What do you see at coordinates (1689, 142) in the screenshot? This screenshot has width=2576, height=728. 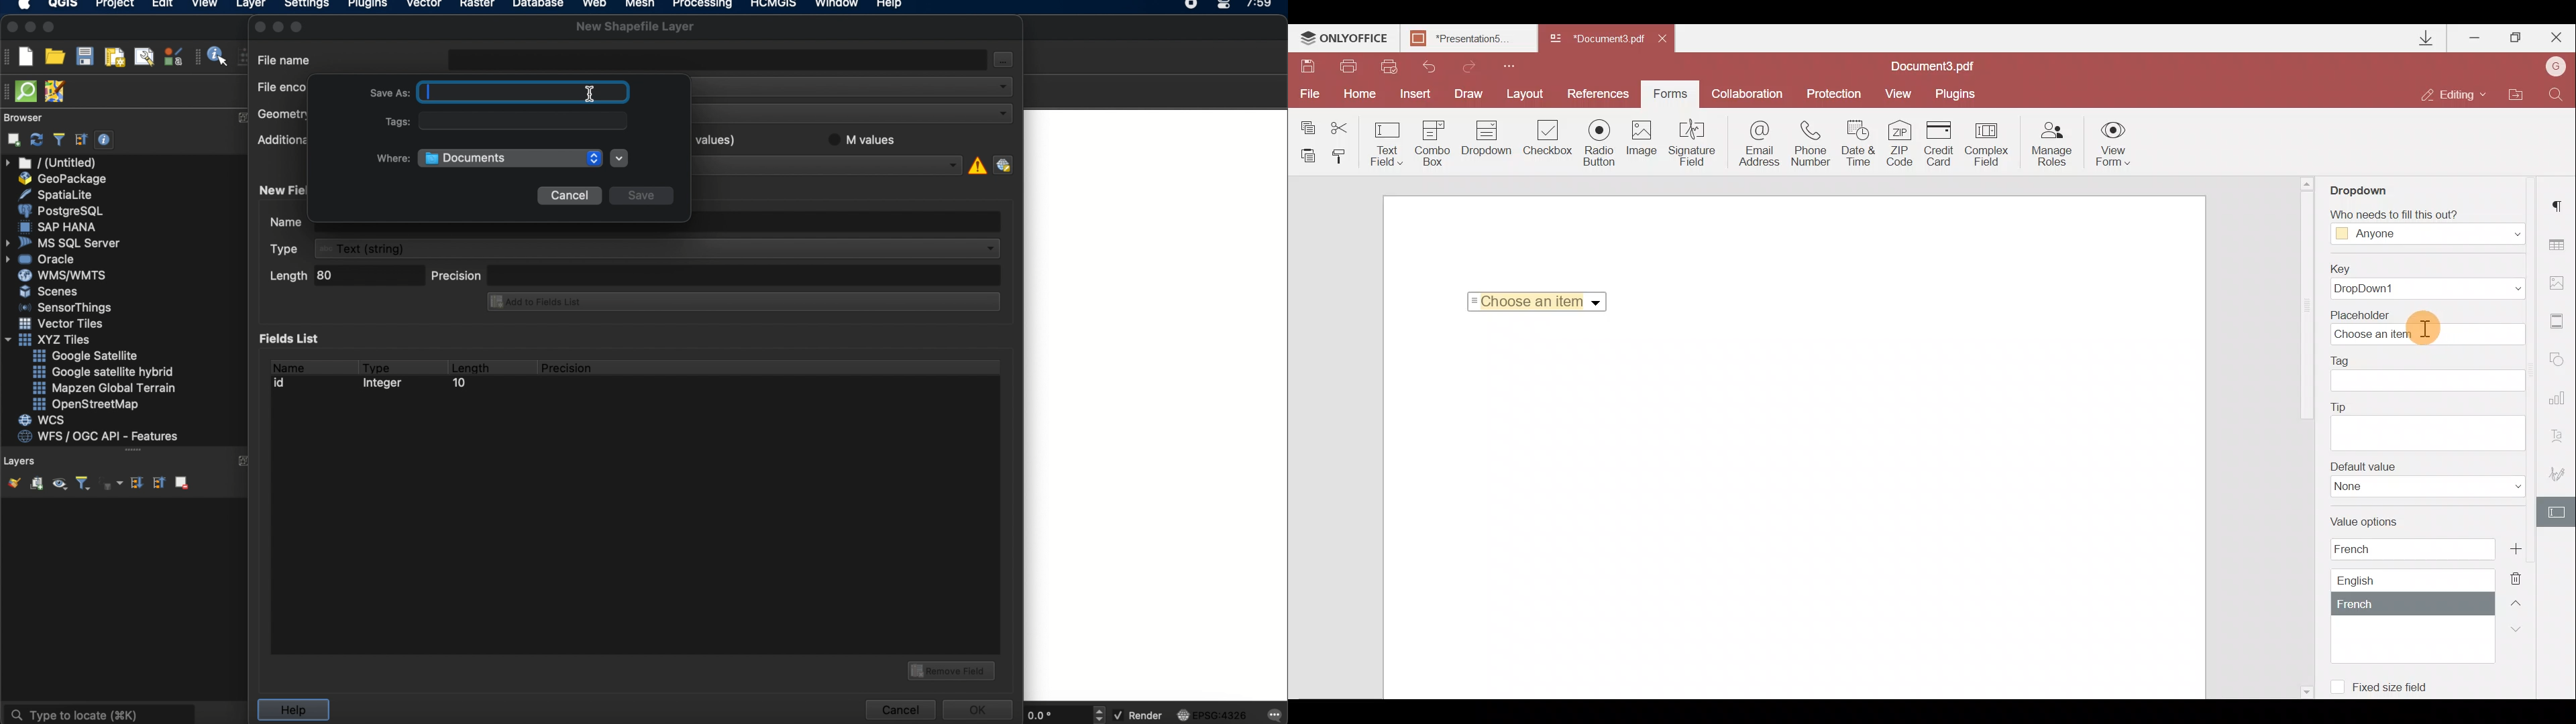 I see `Signature field` at bounding box center [1689, 142].